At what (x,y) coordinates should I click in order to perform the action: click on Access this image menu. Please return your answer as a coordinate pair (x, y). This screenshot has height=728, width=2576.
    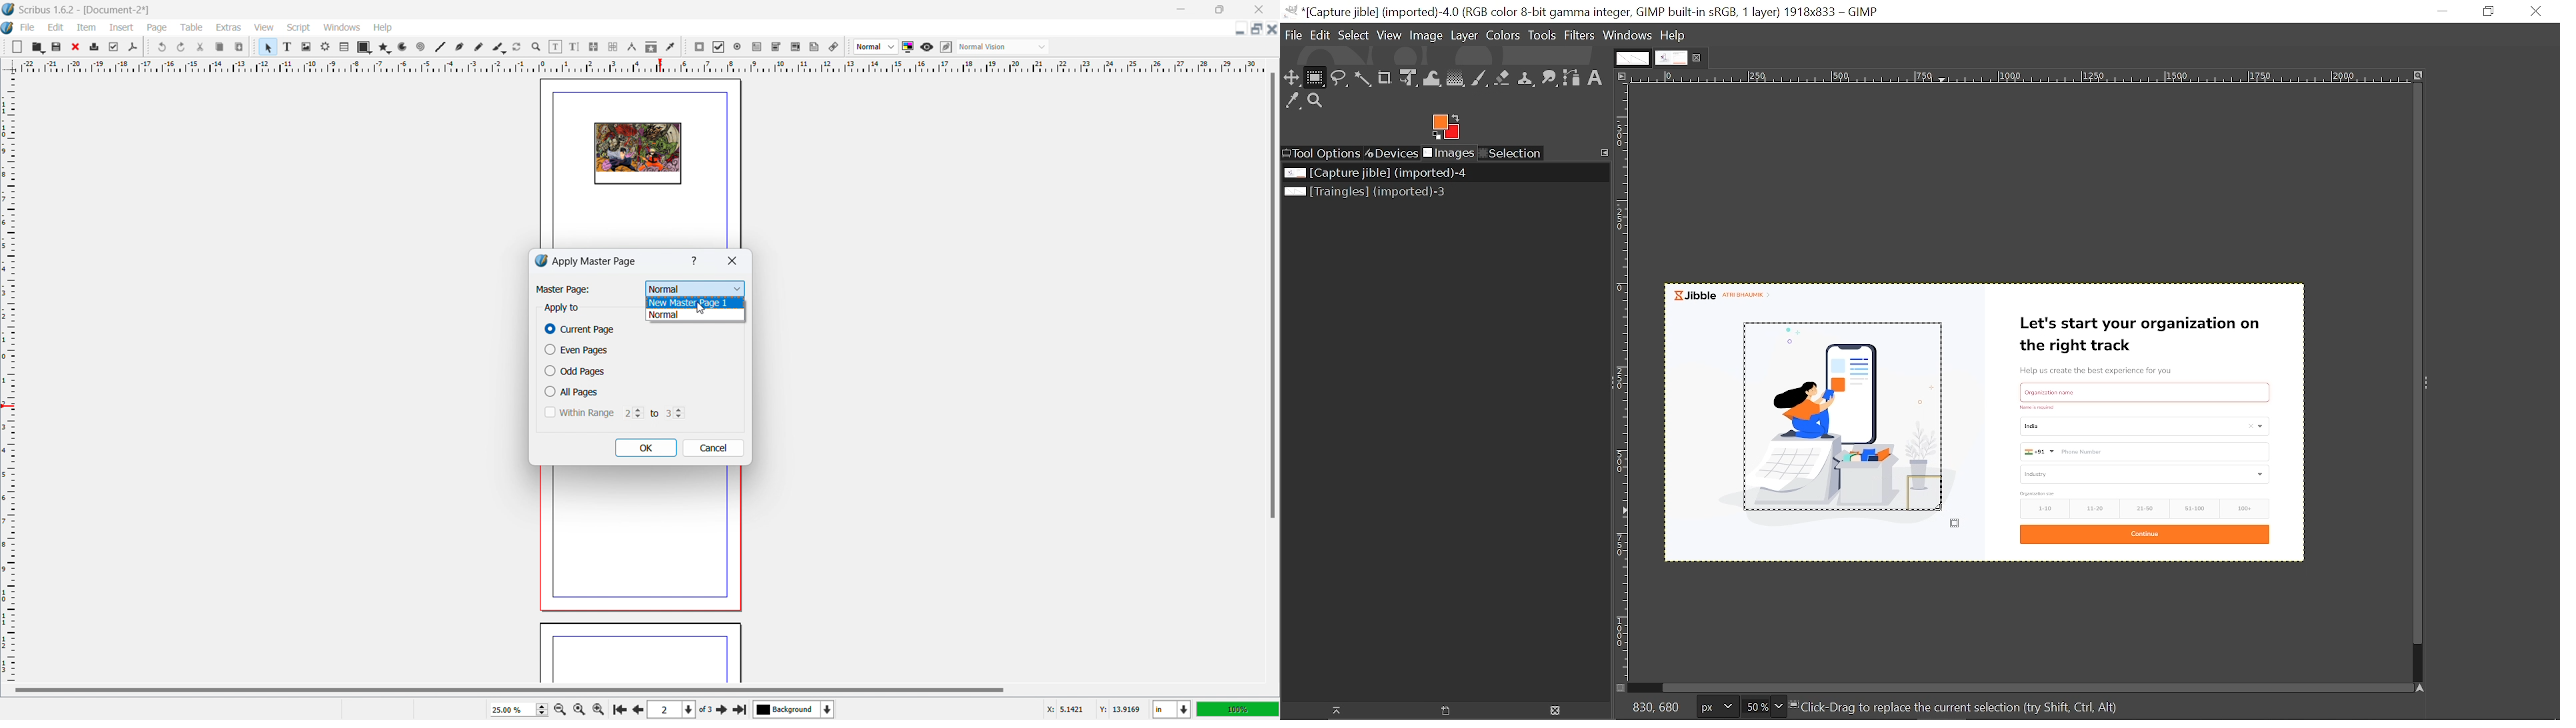
    Looking at the image, I should click on (1622, 76).